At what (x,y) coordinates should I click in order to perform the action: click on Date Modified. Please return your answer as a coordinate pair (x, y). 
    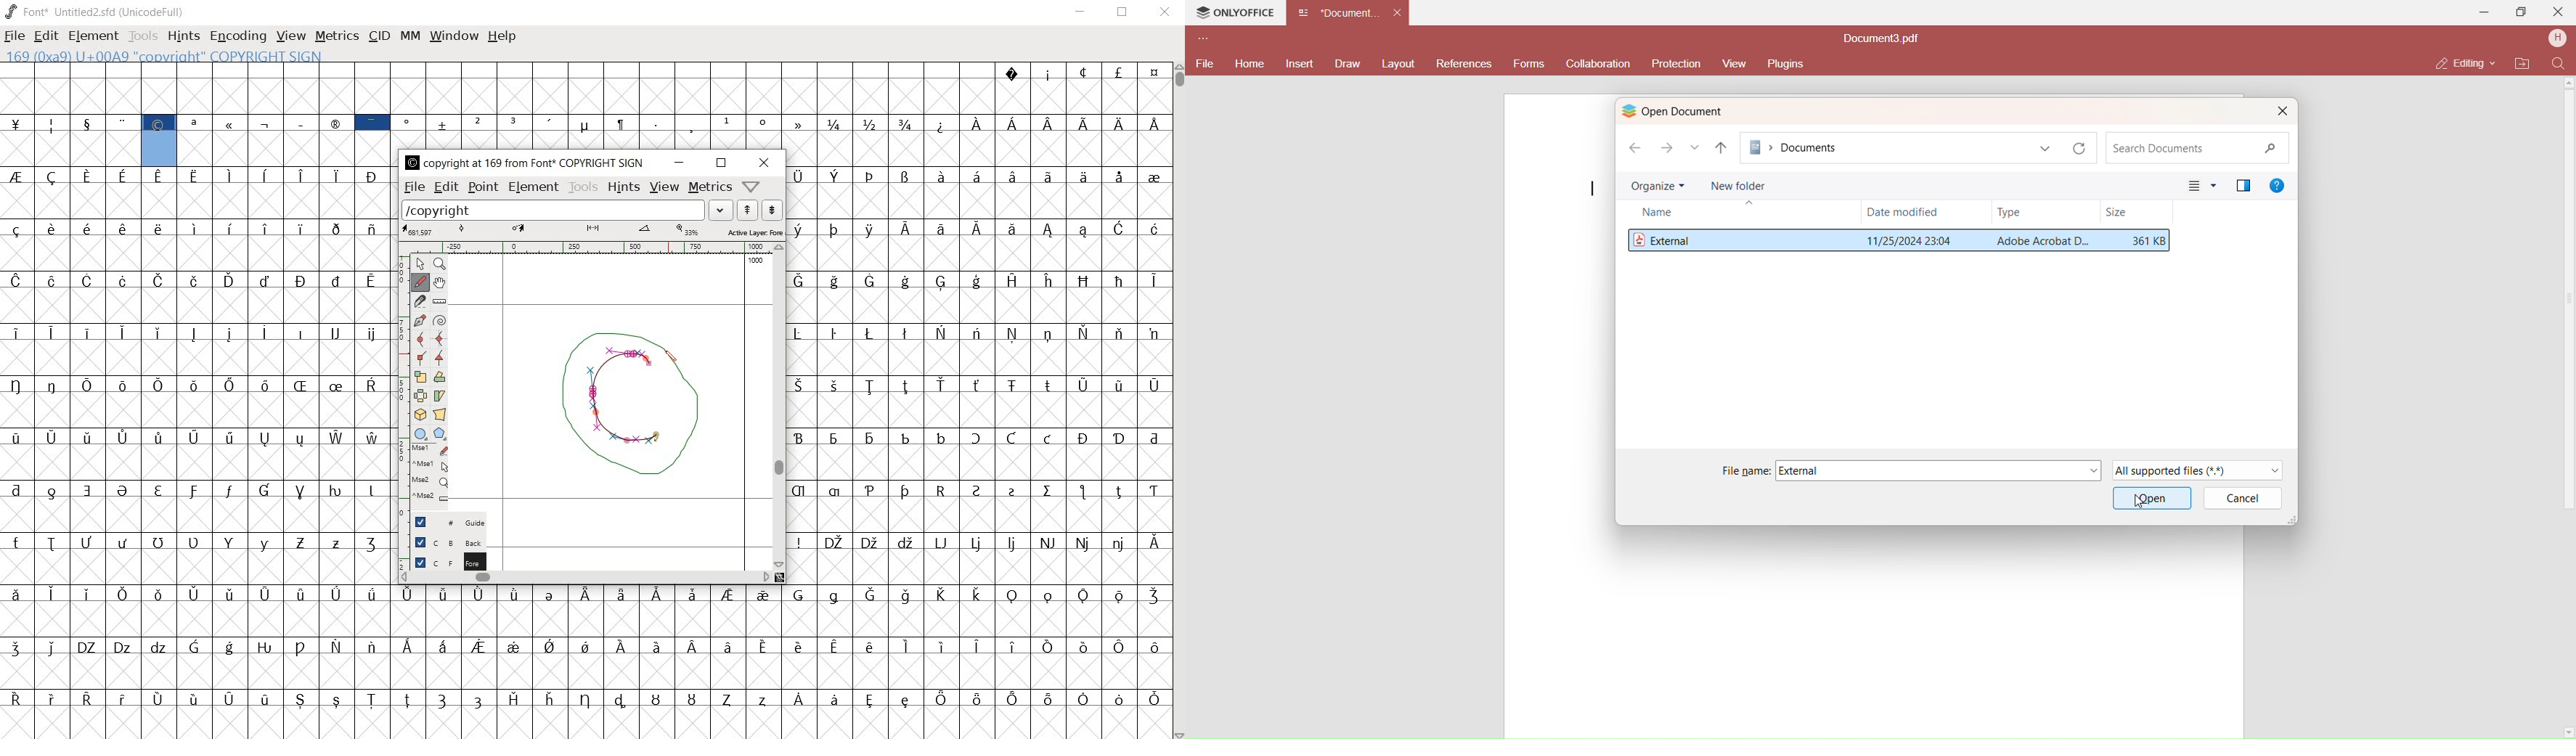
    Looking at the image, I should click on (1907, 239).